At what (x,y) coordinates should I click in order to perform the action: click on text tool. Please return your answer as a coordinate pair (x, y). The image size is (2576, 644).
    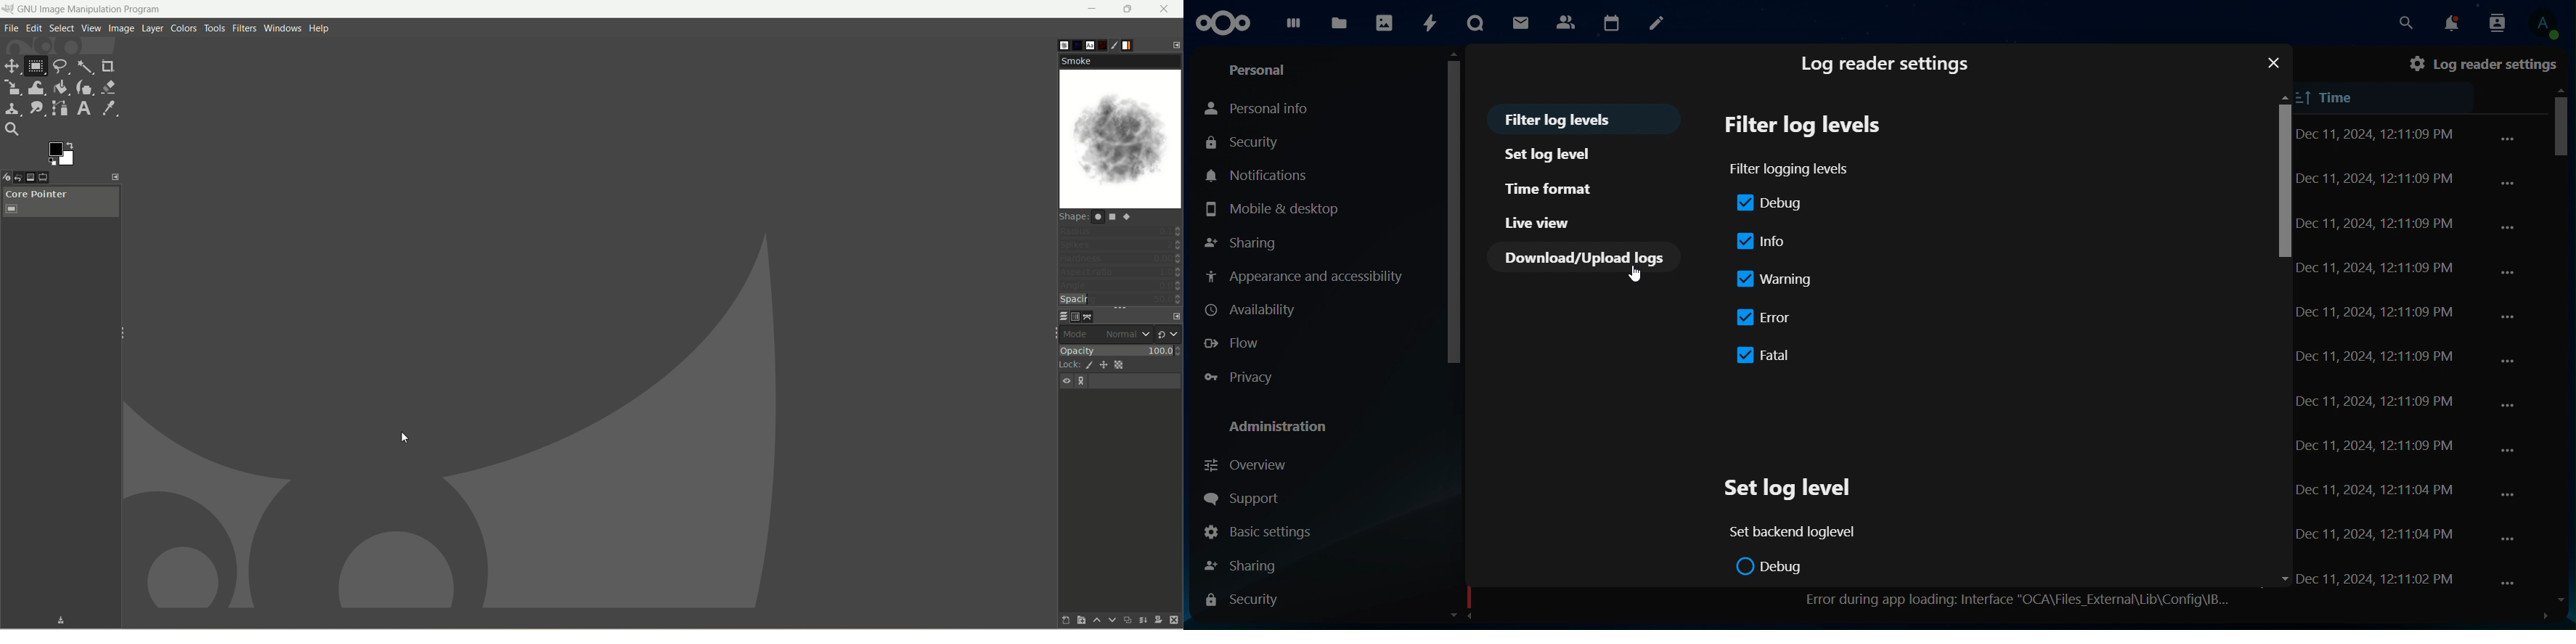
    Looking at the image, I should click on (86, 108).